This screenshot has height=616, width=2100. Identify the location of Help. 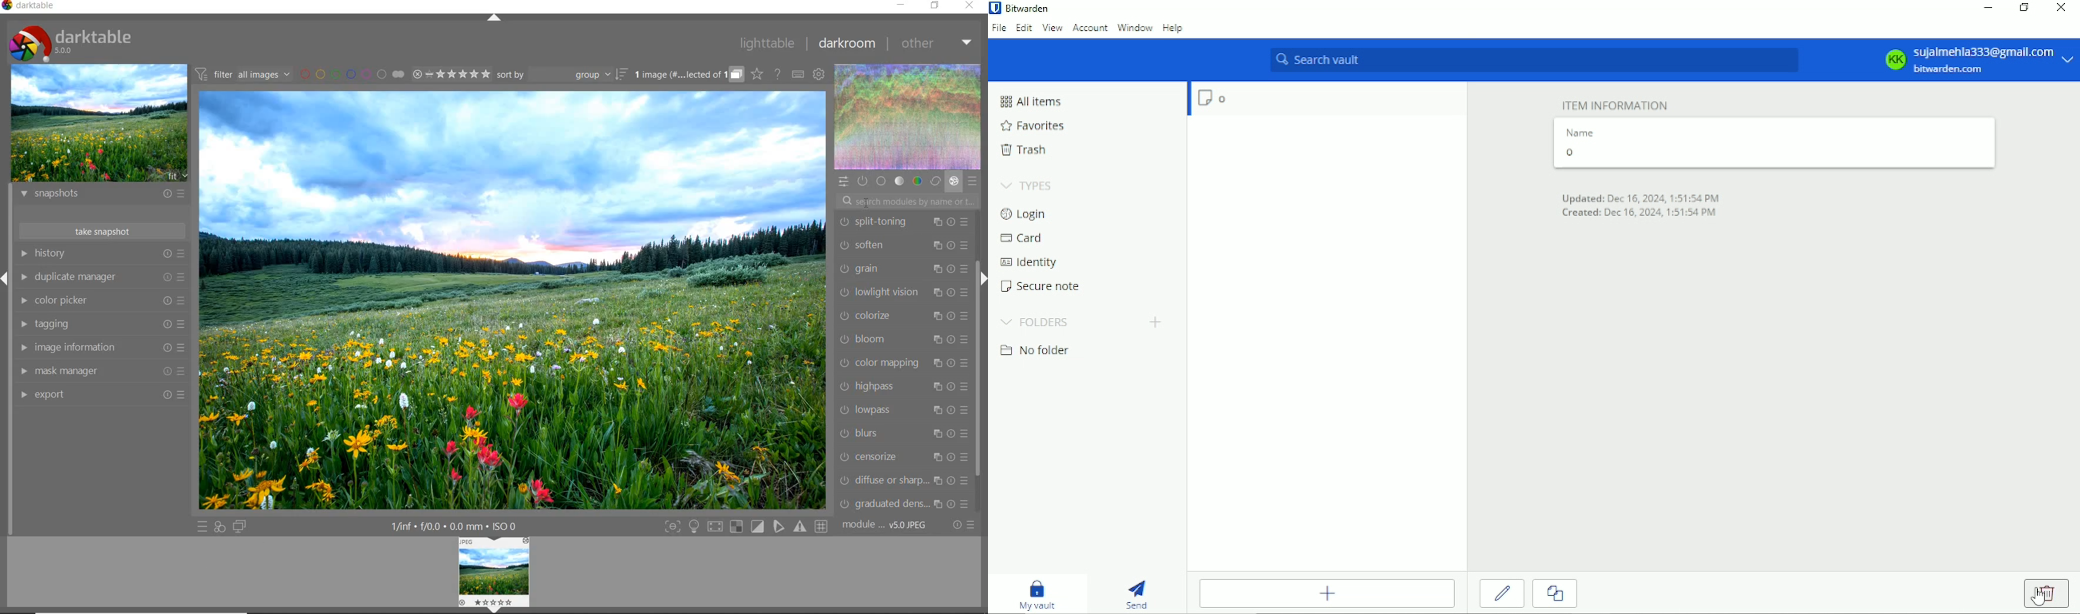
(1174, 27).